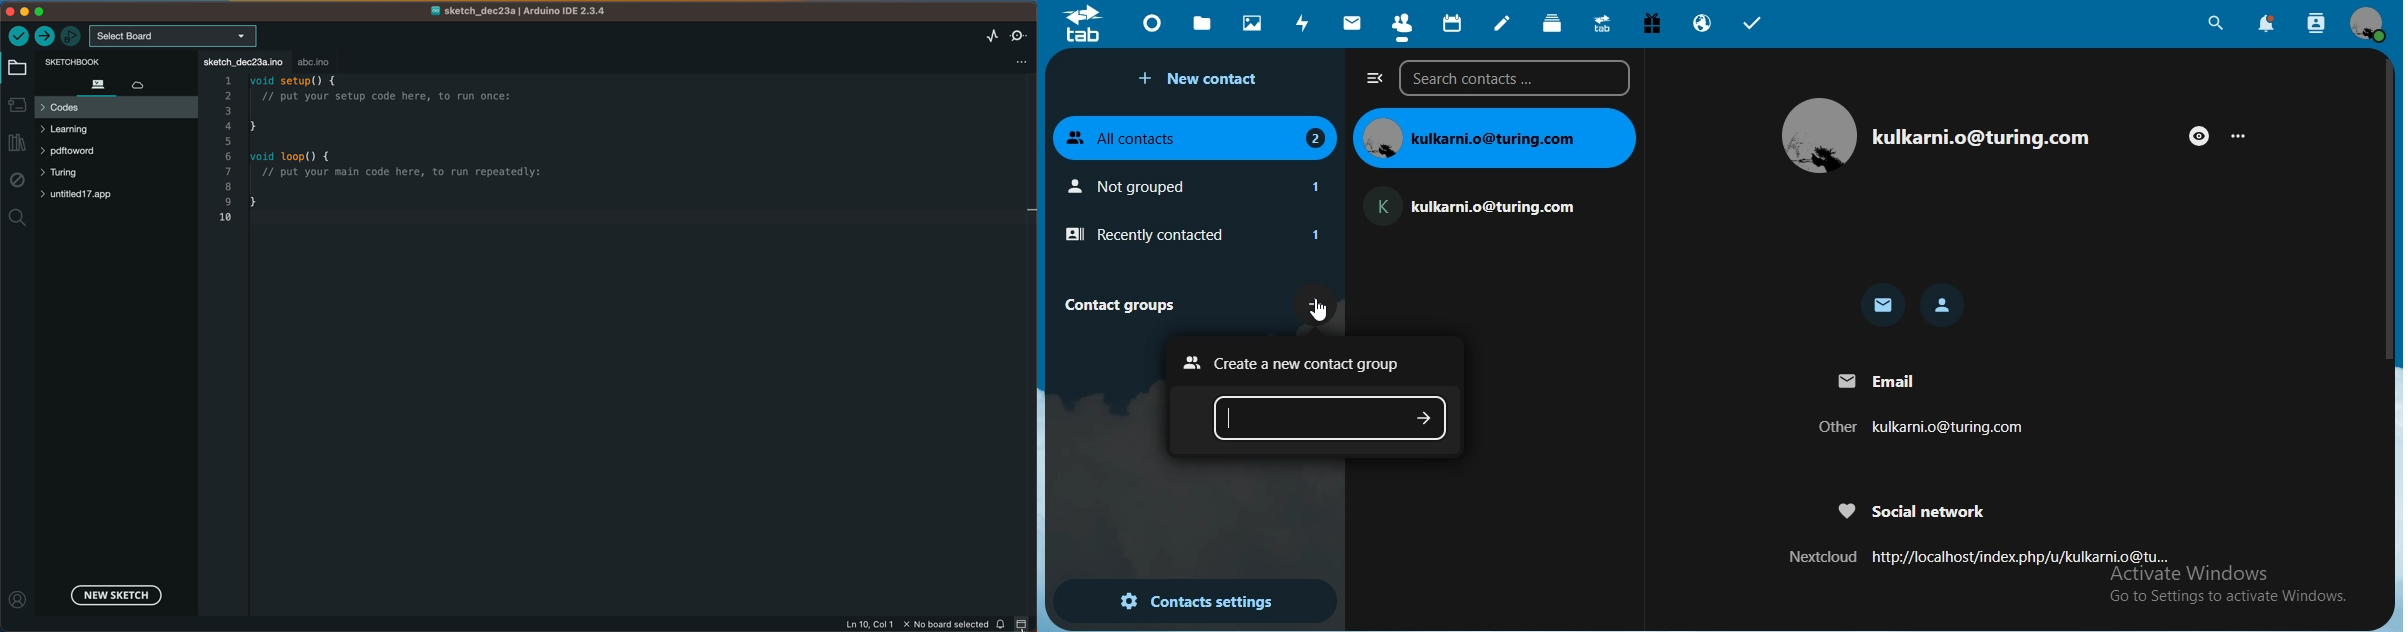 This screenshot has width=2408, height=644. What do you see at coordinates (1155, 28) in the screenshot?
I see `dashboard` at bounding box center [1155, 28].